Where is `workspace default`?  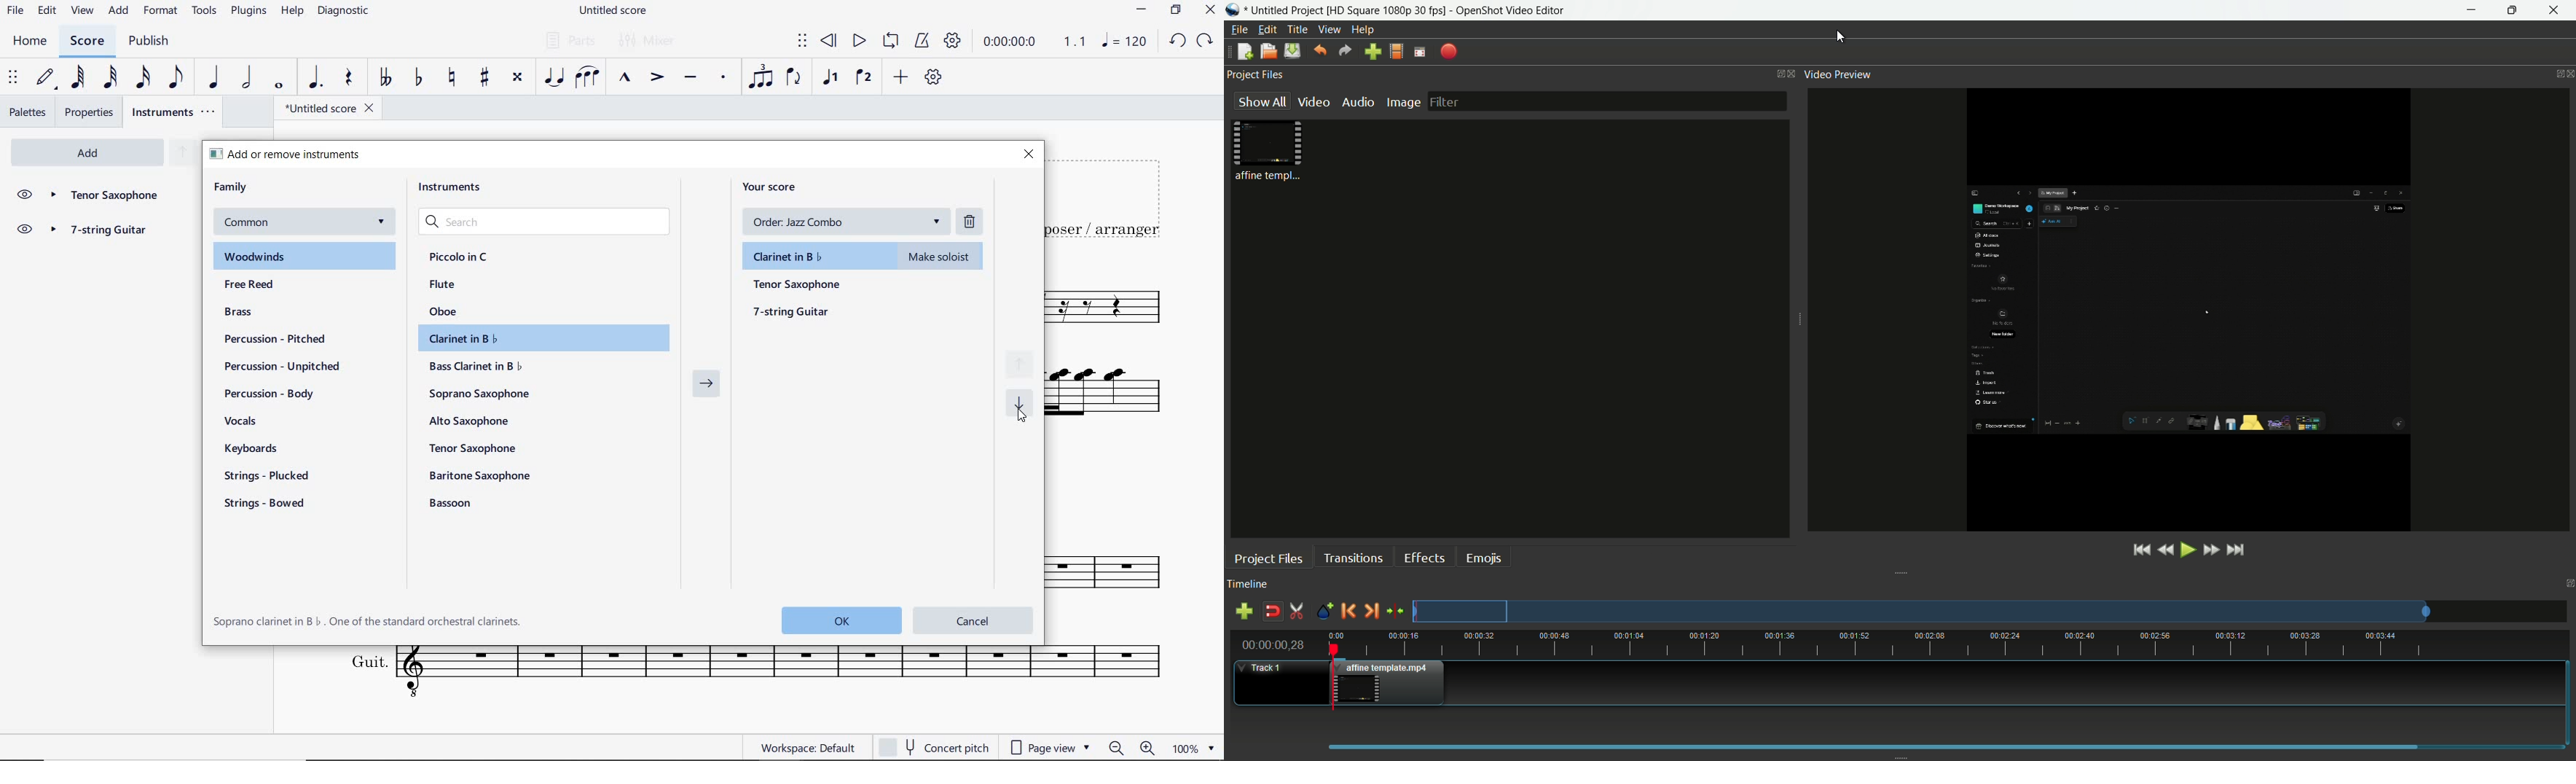 workspace default is located at coordinates (807, 747).